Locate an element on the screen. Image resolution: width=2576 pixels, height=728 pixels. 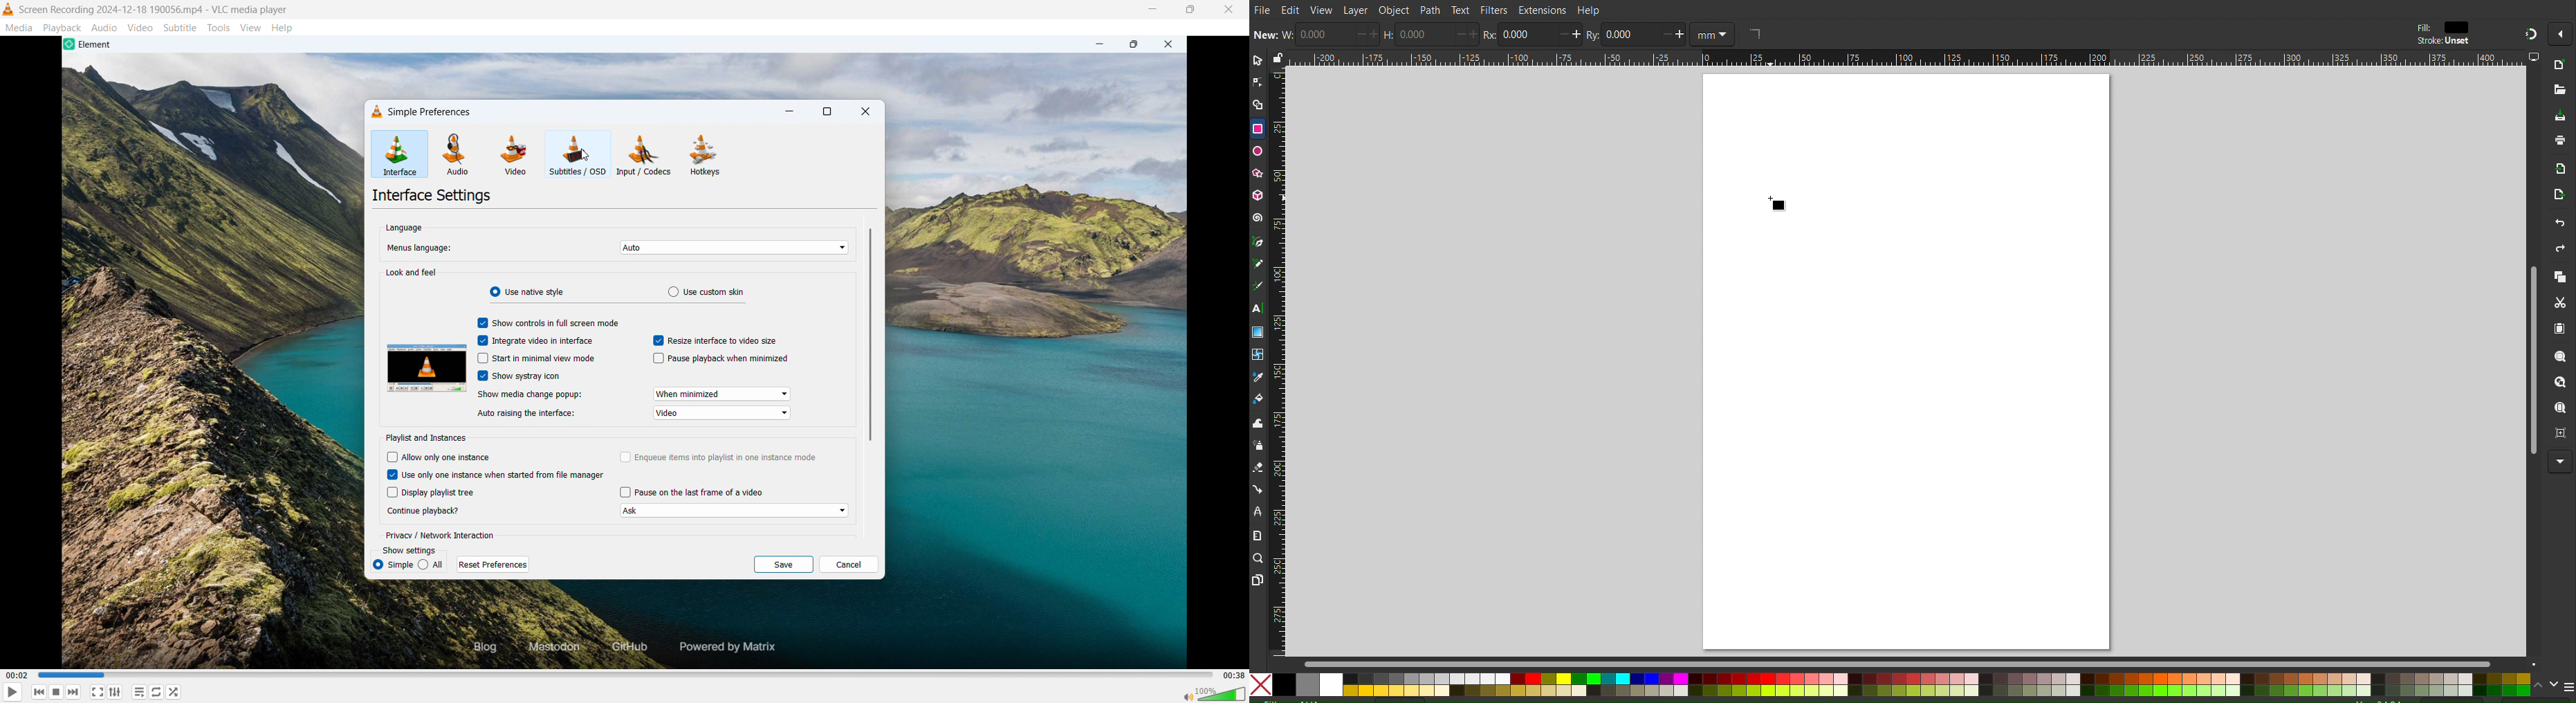
minimize is located at coordinates (790, 112).